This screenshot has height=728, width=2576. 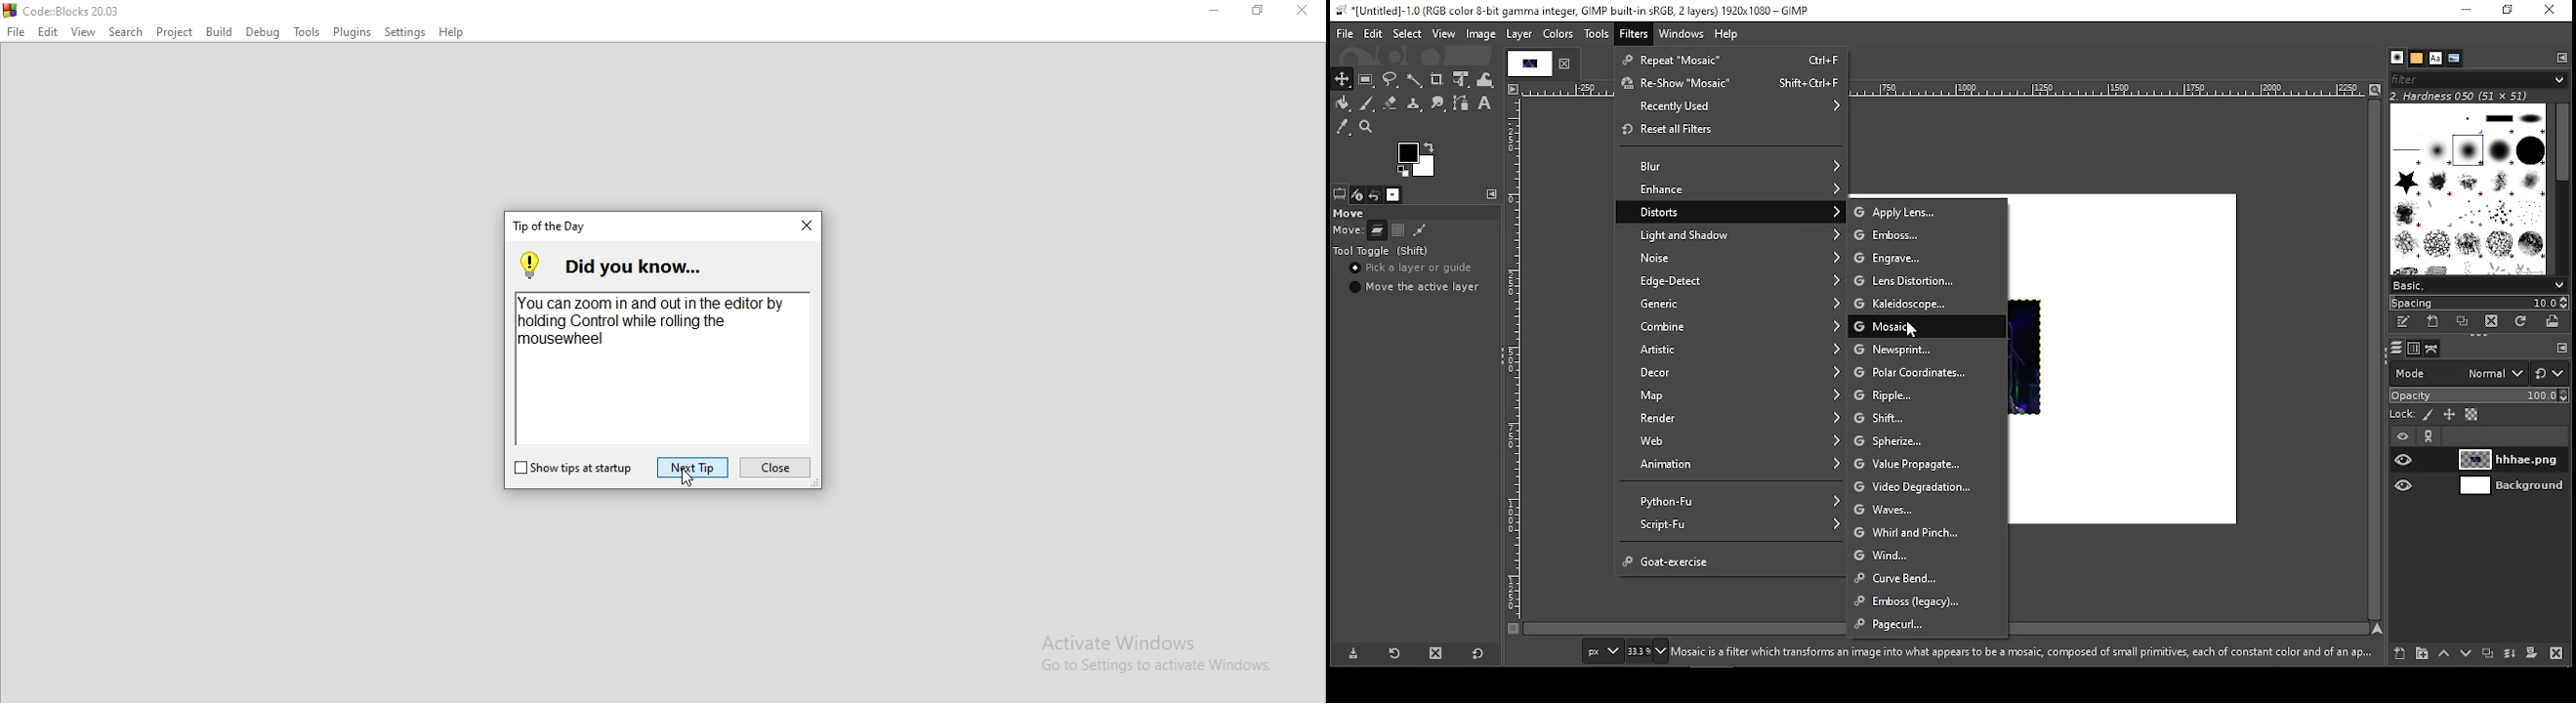 I want to click on map, so click(x=1734, y=393).